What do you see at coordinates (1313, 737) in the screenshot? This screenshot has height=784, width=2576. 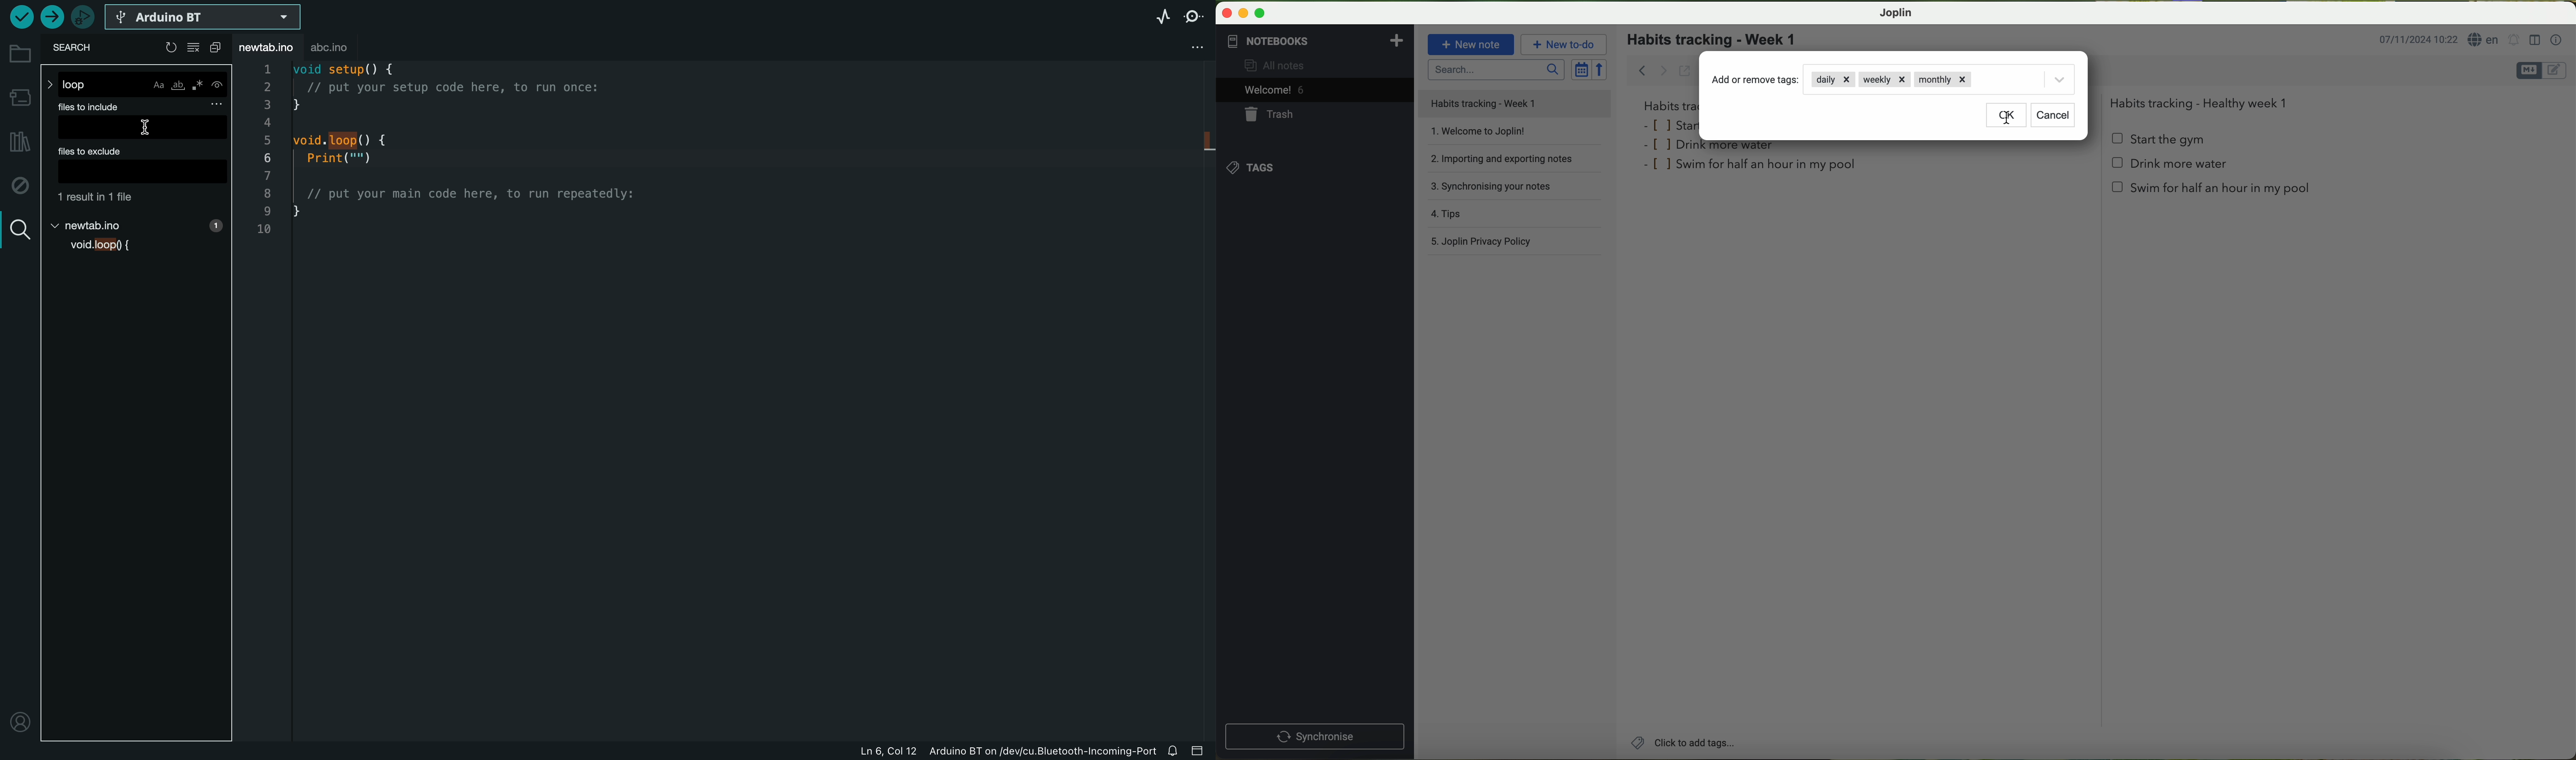 I see `synchronnise button` at bounding box center [1313, 737].